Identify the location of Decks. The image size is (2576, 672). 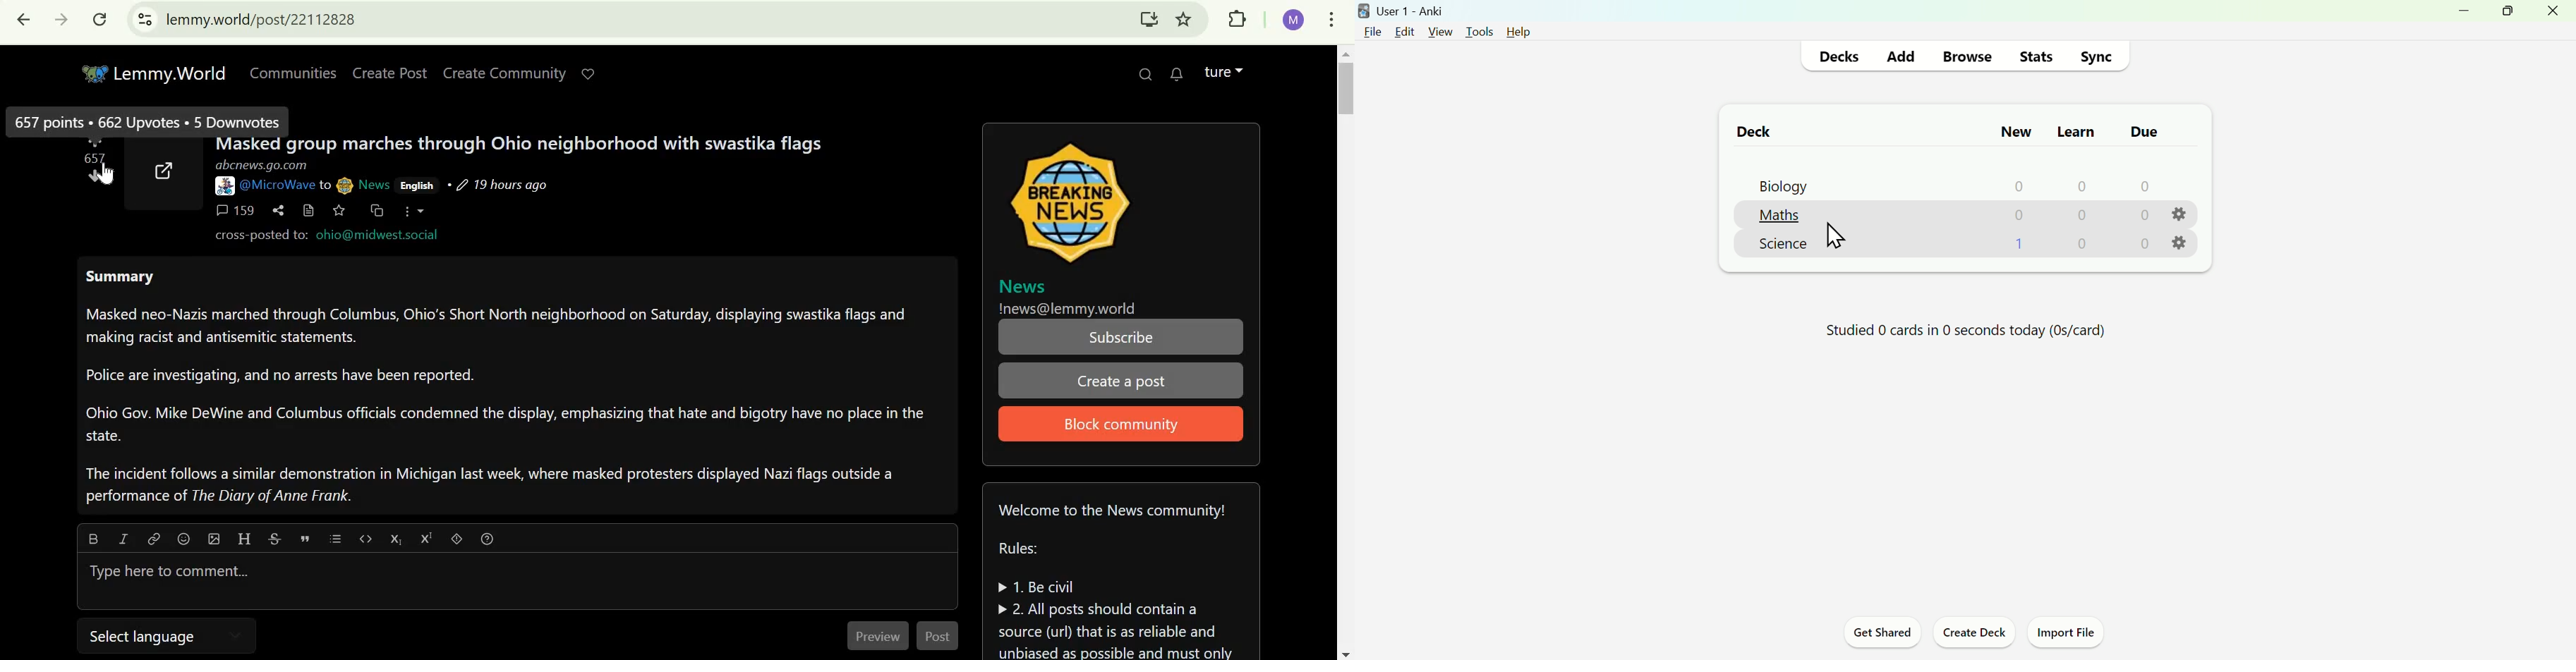
(1842, 55).